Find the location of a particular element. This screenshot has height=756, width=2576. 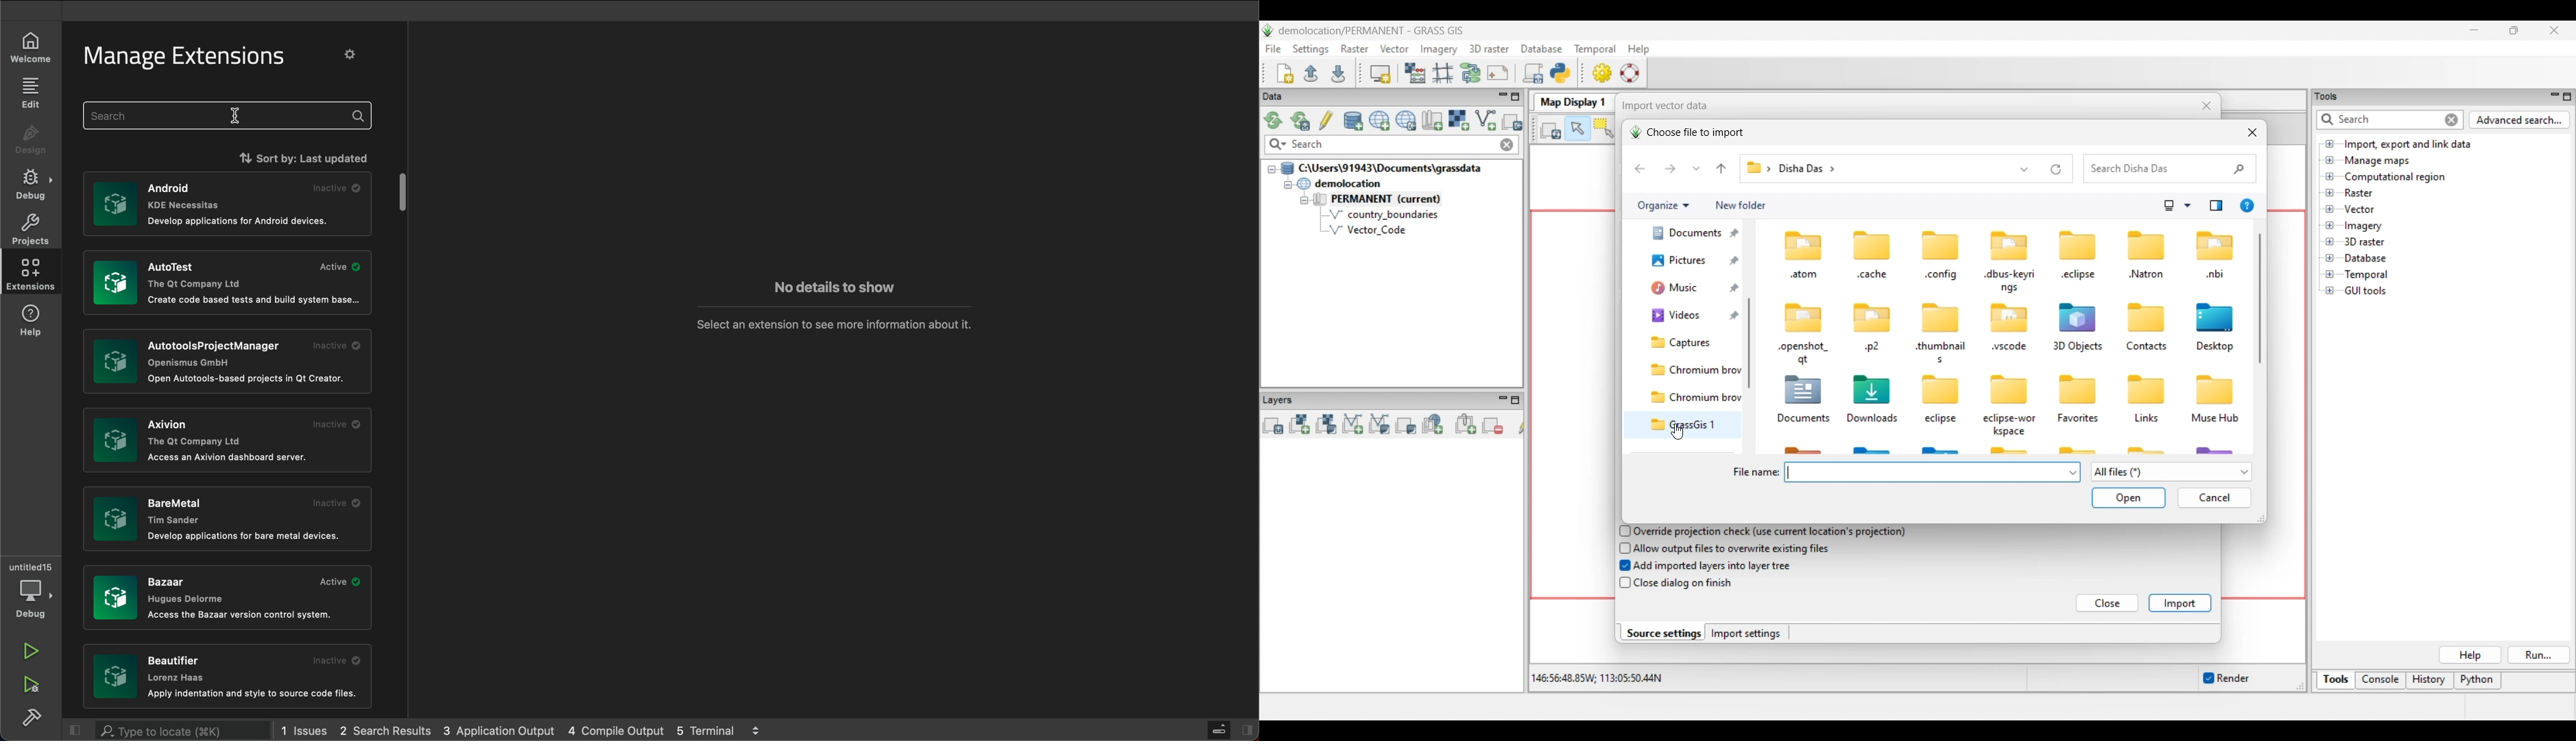

build is located at coordinates (36, 720).